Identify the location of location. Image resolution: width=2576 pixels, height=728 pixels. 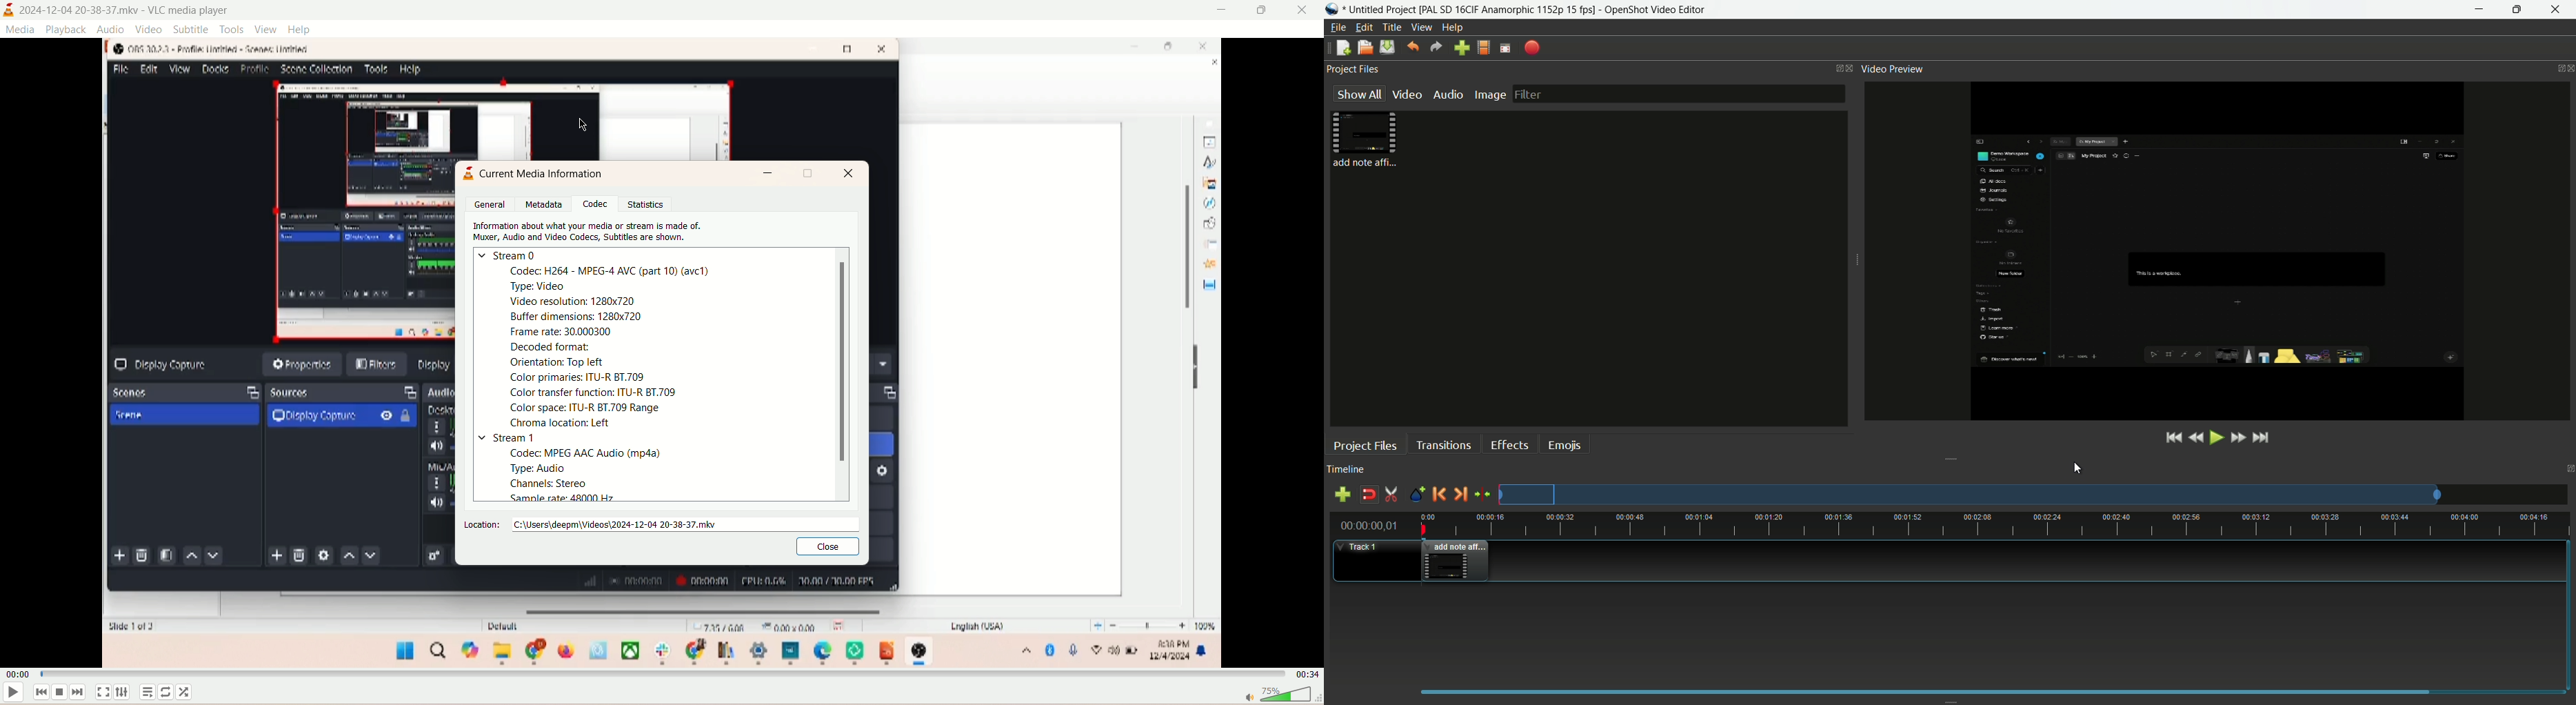
(661, 526).